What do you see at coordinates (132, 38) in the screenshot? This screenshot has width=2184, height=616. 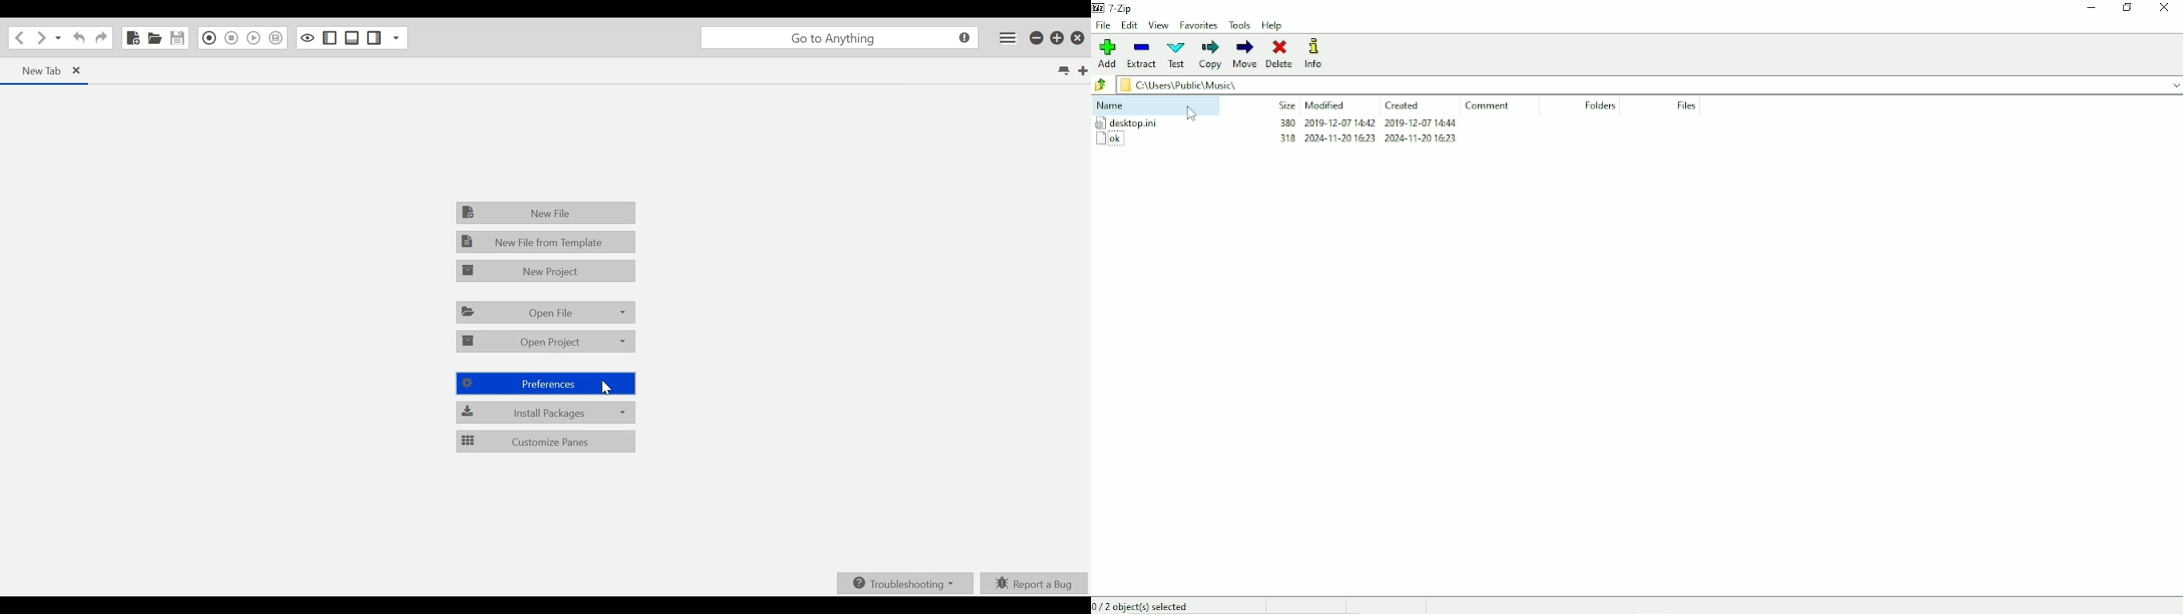 I see `New File ` at bounding box center [132, 38].